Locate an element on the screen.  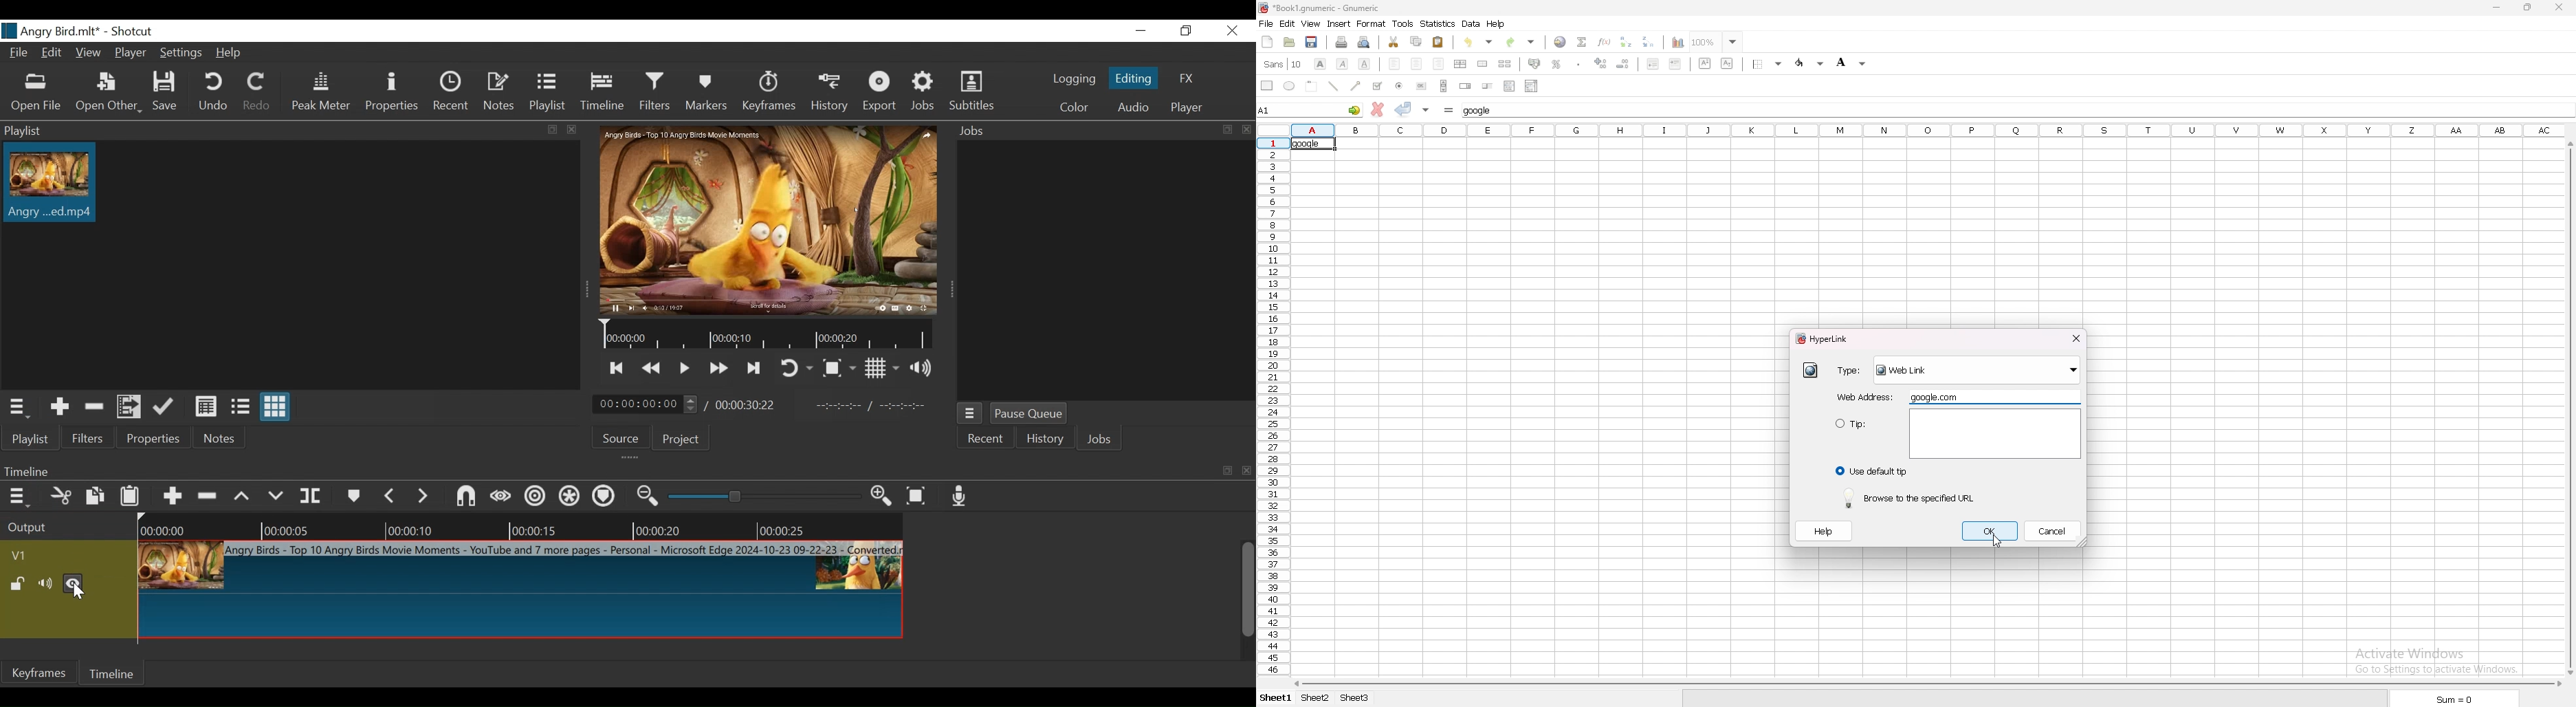
zoom is located at coordinates (1717, 41).